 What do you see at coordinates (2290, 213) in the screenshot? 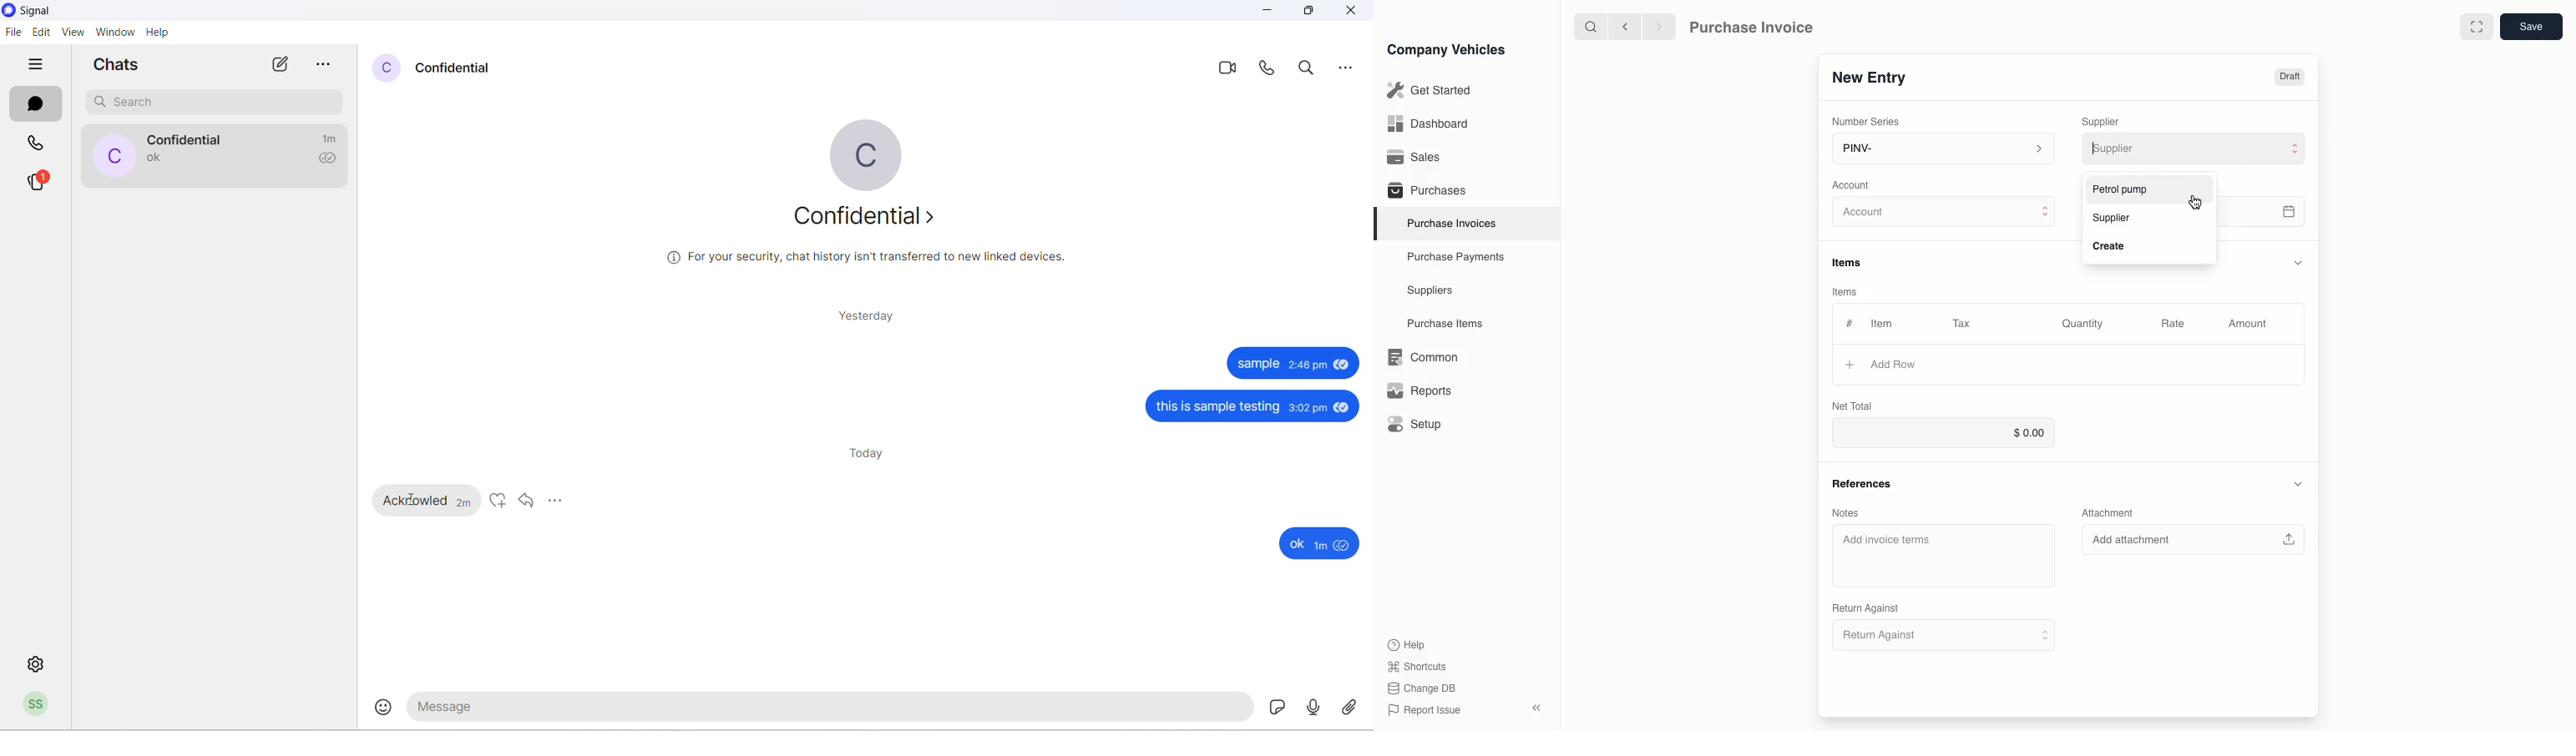
I see `calender` at bounding box center [2290, 213].